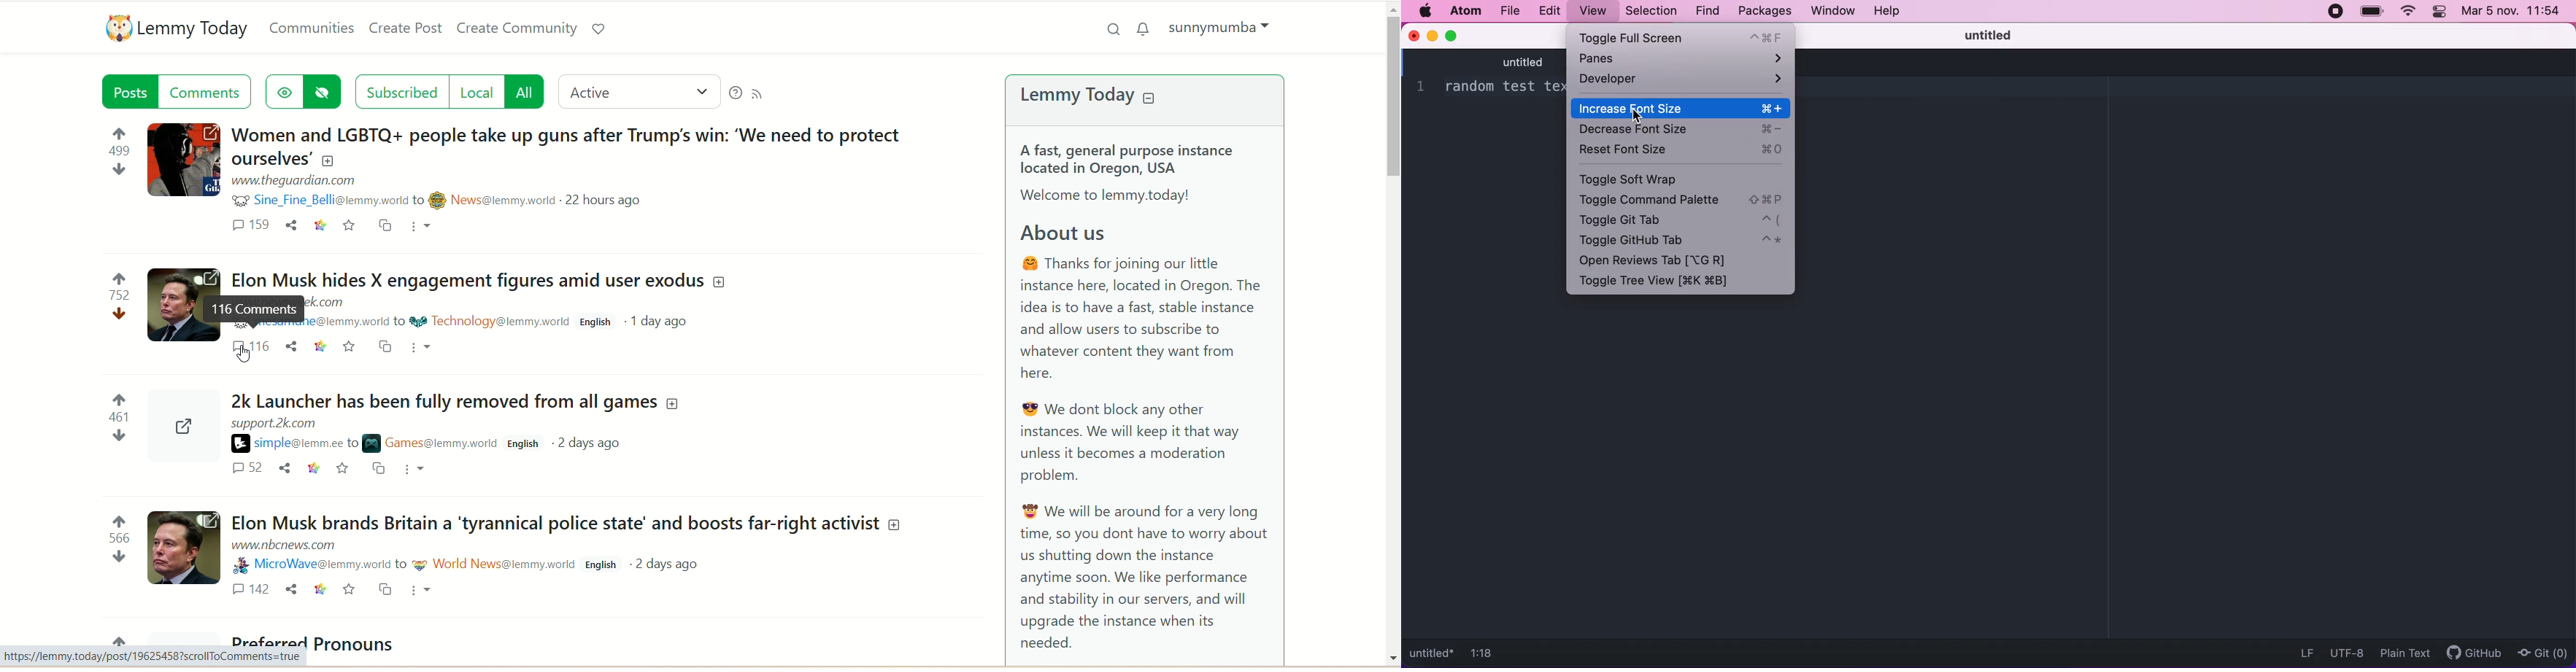 The height and width of the screenshot is (672, 2576). What do you see at coordinates (290, 225) in the screenshot?
I see `share` at bounding box center [290, 225].